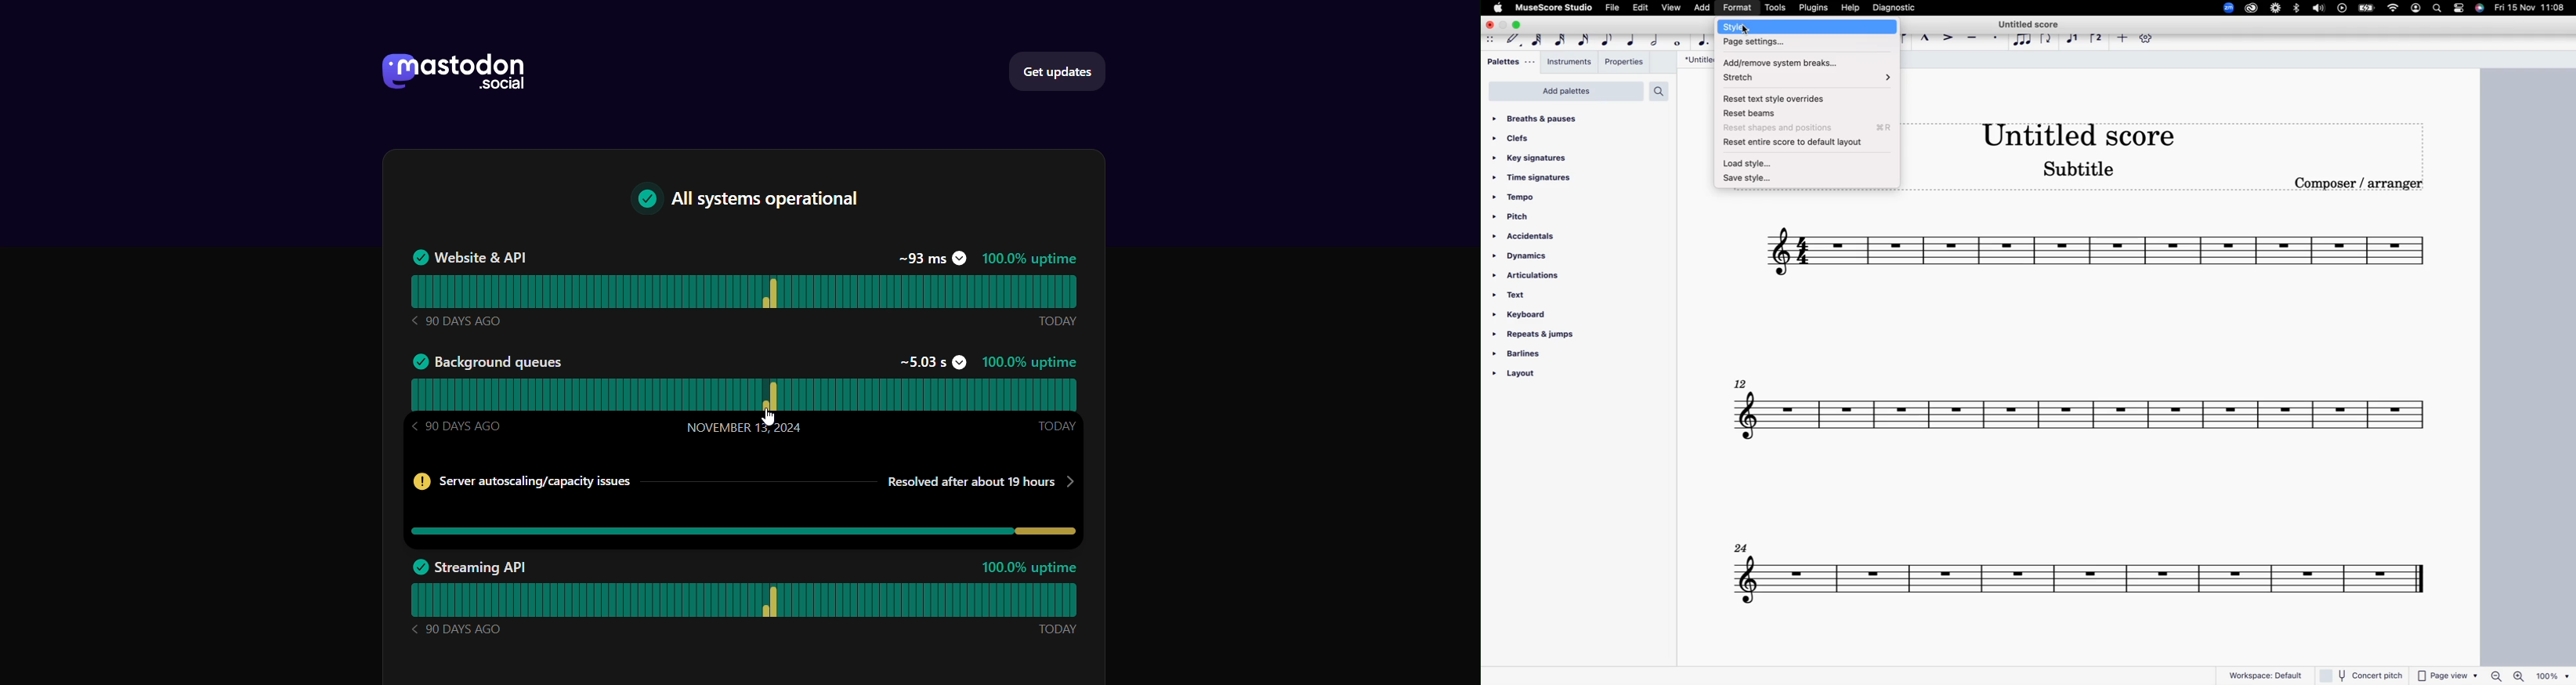  Describe the element at coordinates (2023, 39) in the screenshot. I see `tuplet` at that location.